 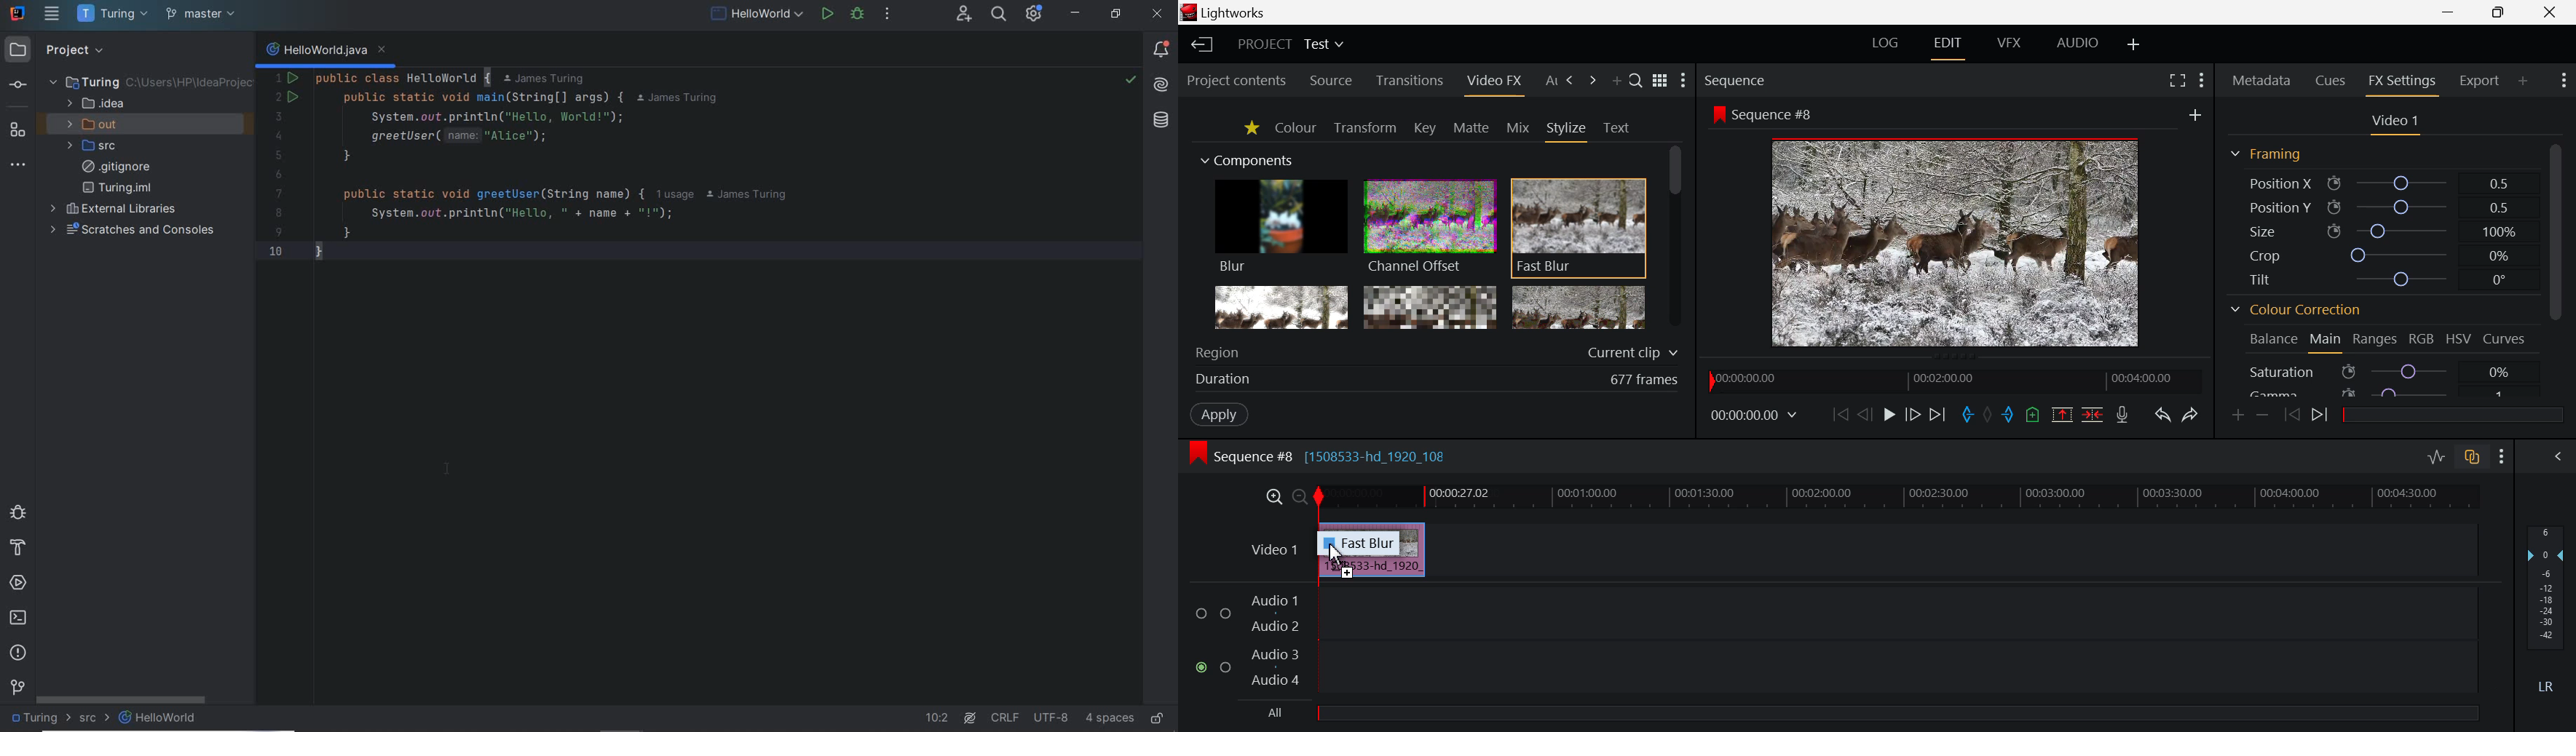 I want to click on RGB, so click(x=2422, y=339).